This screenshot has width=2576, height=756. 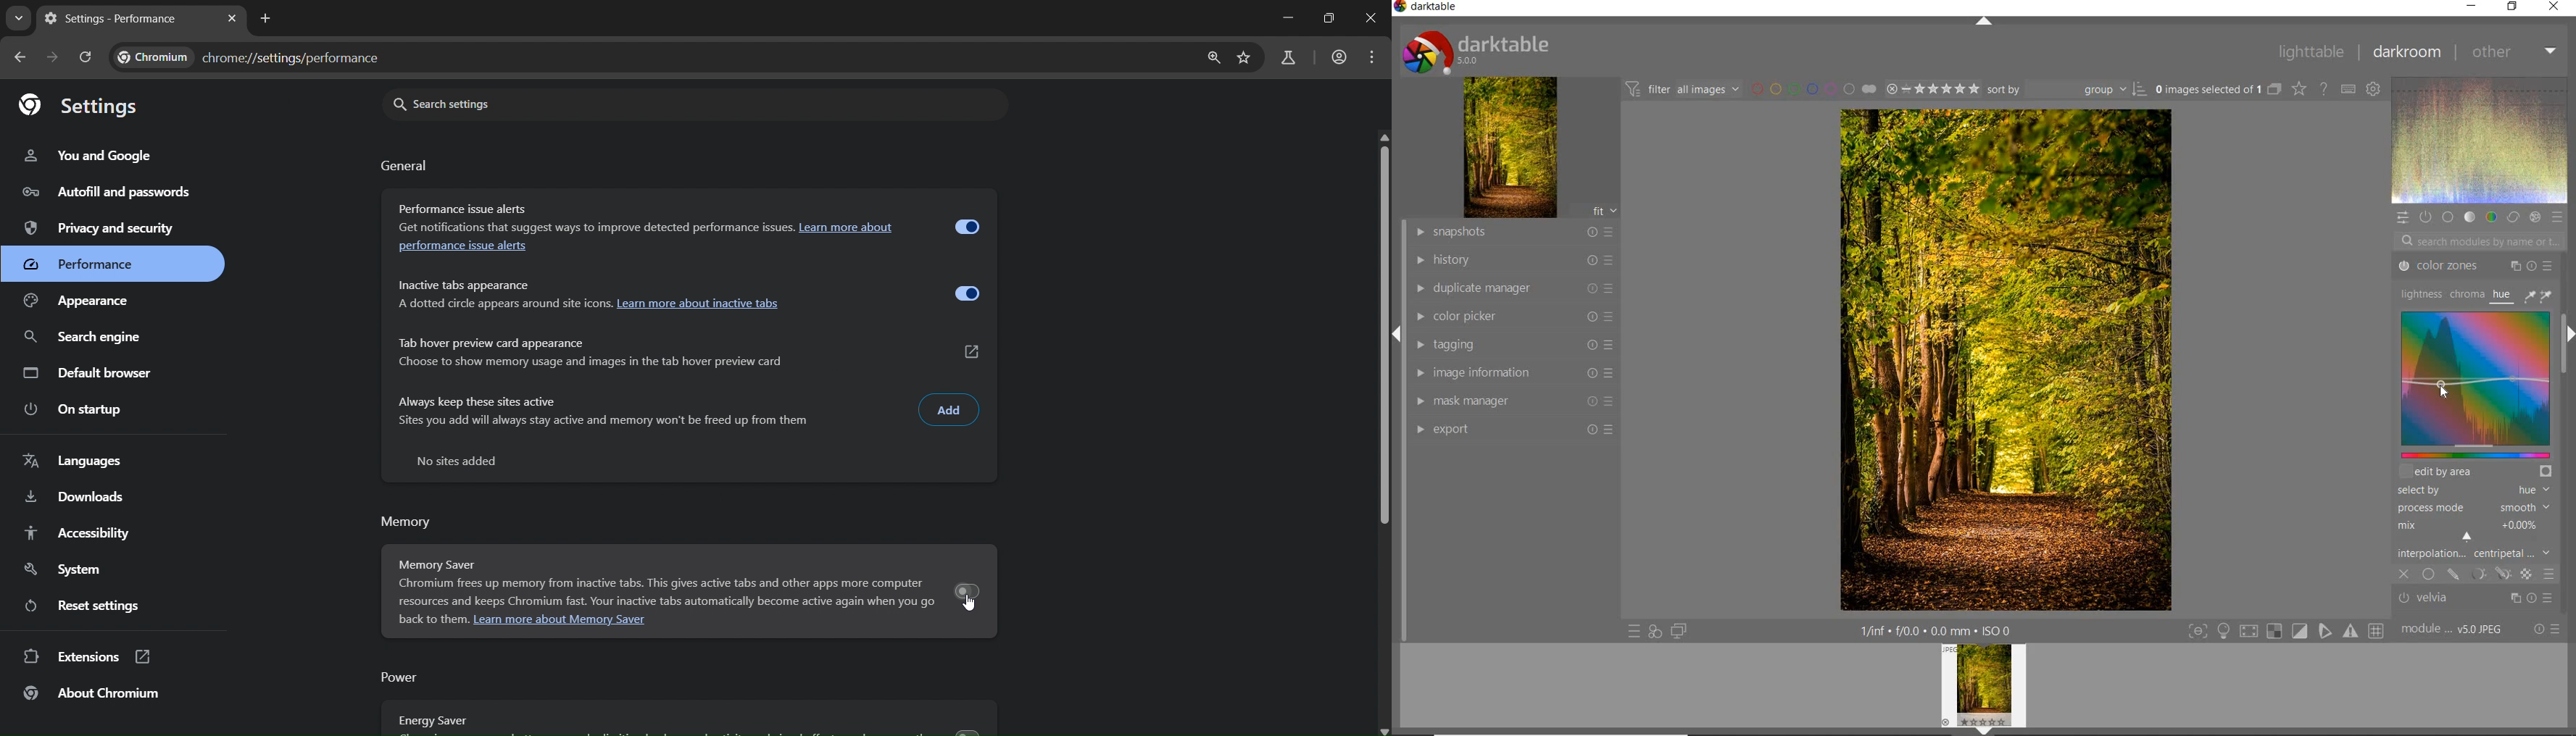 What do you see at coordinates (25, 57) in the screenshot?
I see `go back one page` at bounding box center [25, 57].